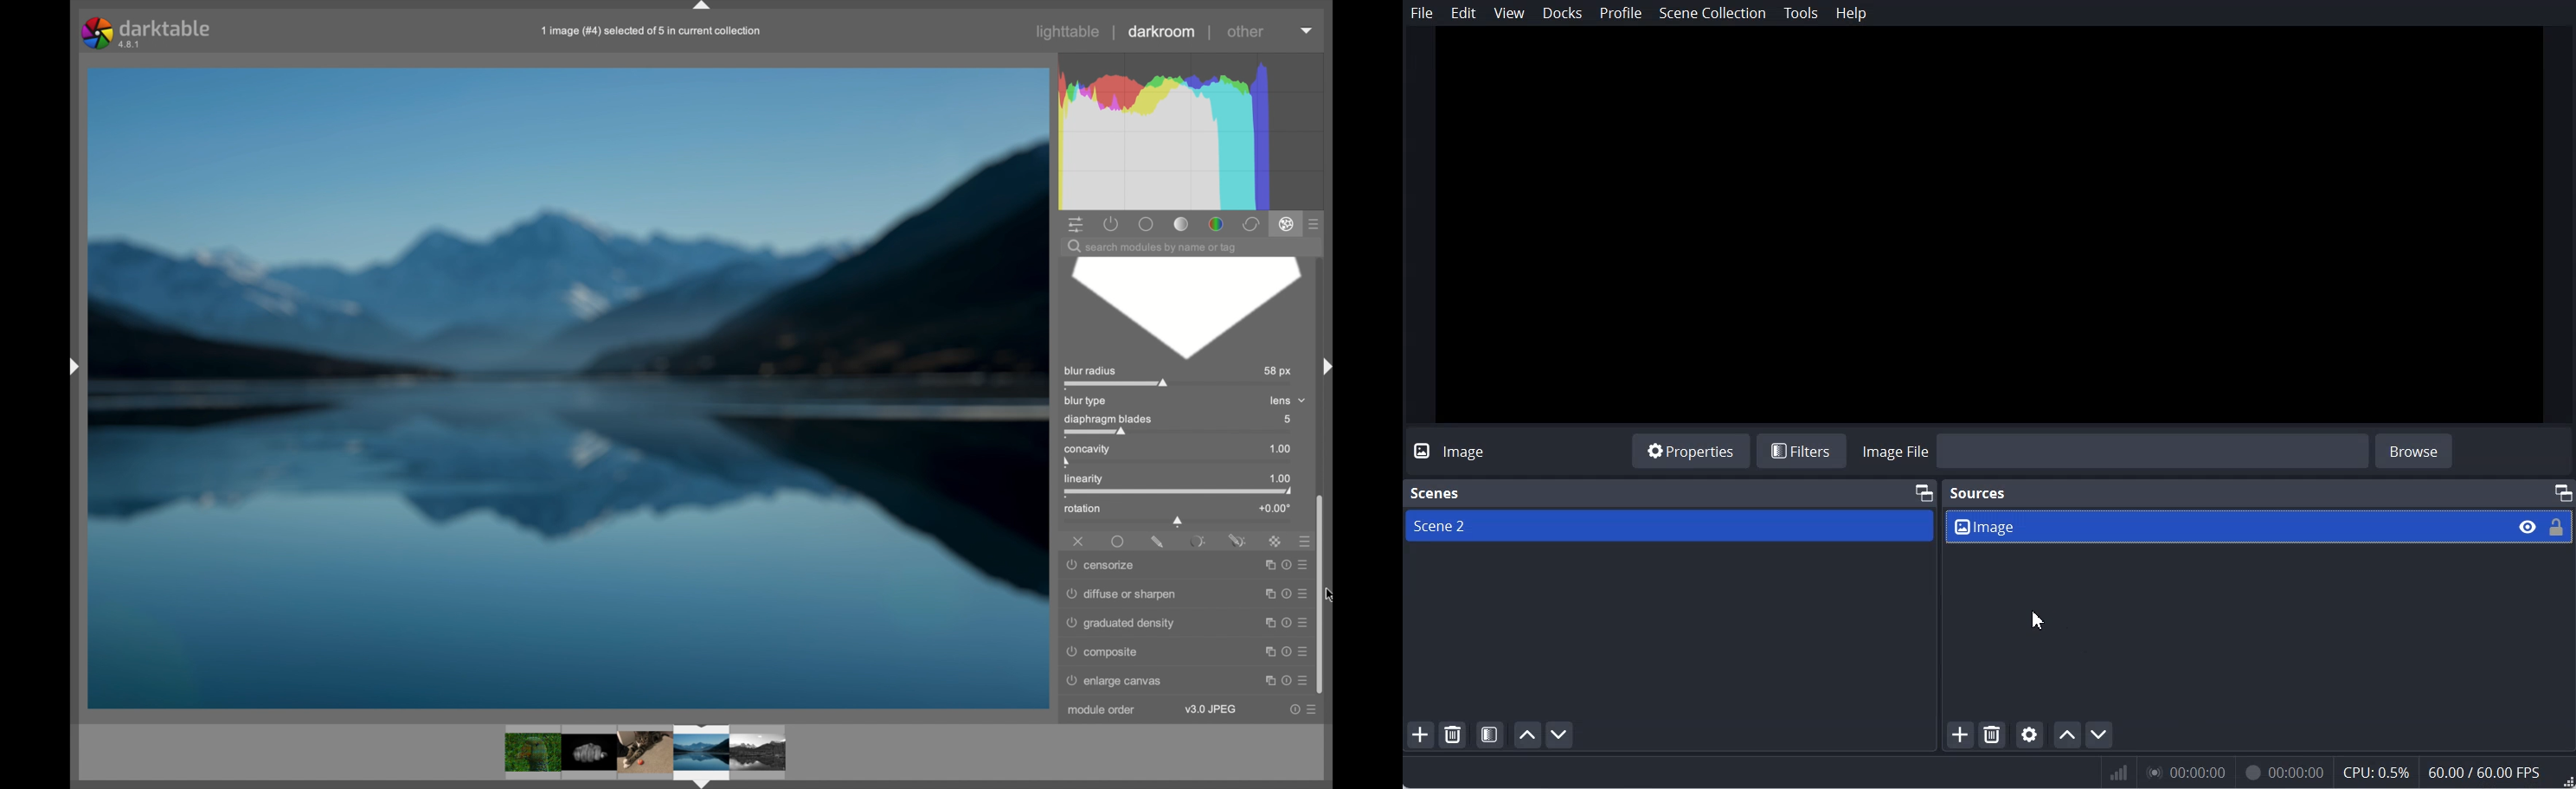 The height and width of the screenshot is (812, 2576). I want to click on censorize, so click(1102, 565).